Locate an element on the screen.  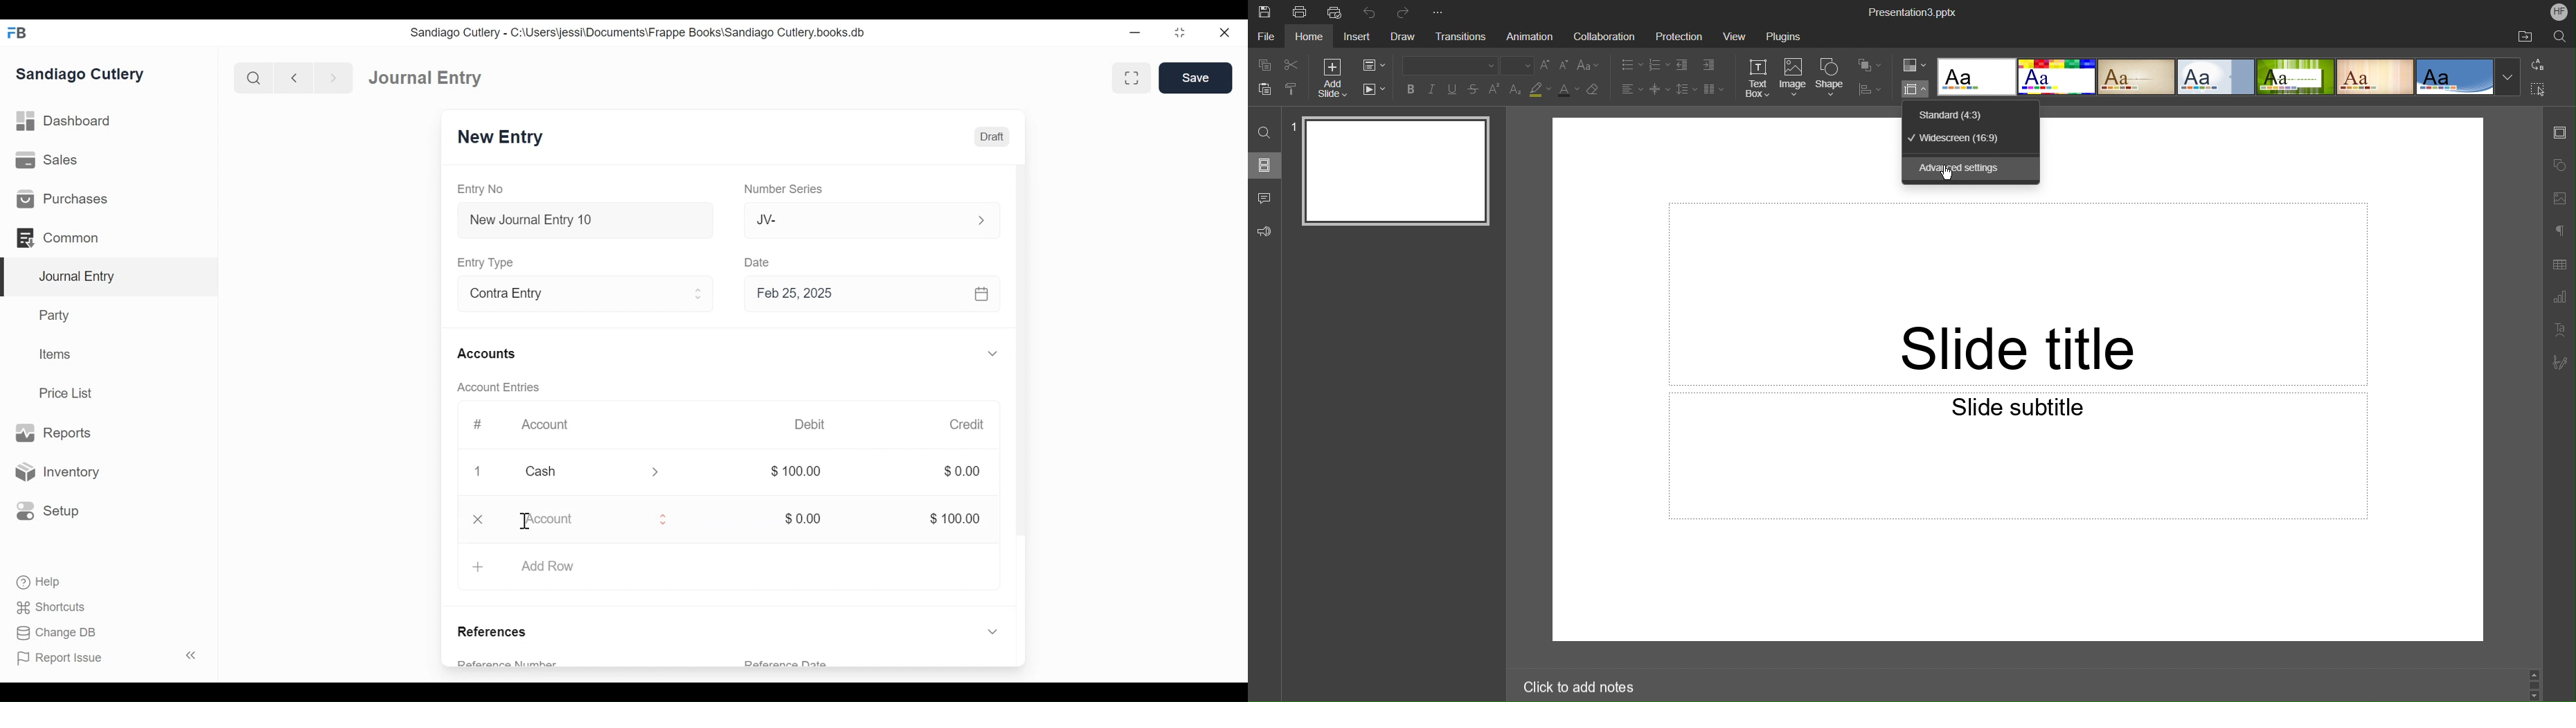
Signature is located at coordinates (2559, 363).